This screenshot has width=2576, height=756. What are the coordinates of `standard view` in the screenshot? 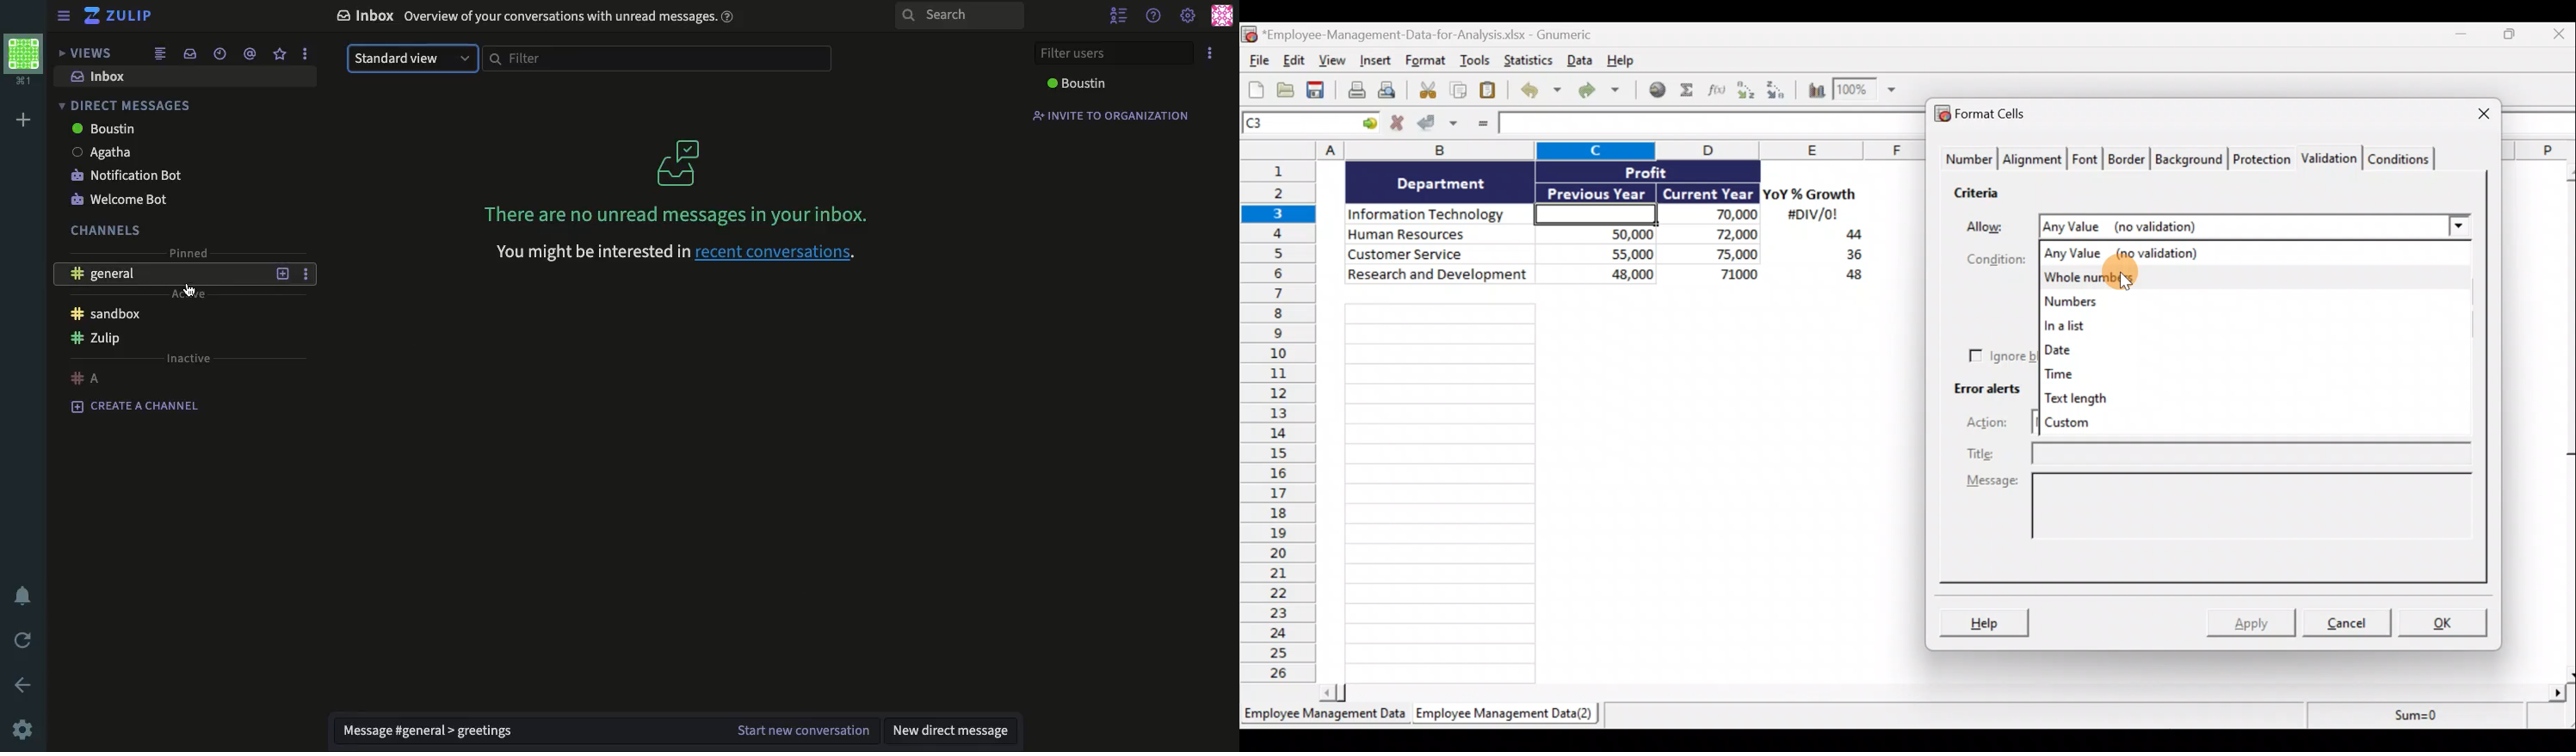 It's located at (413, 59).